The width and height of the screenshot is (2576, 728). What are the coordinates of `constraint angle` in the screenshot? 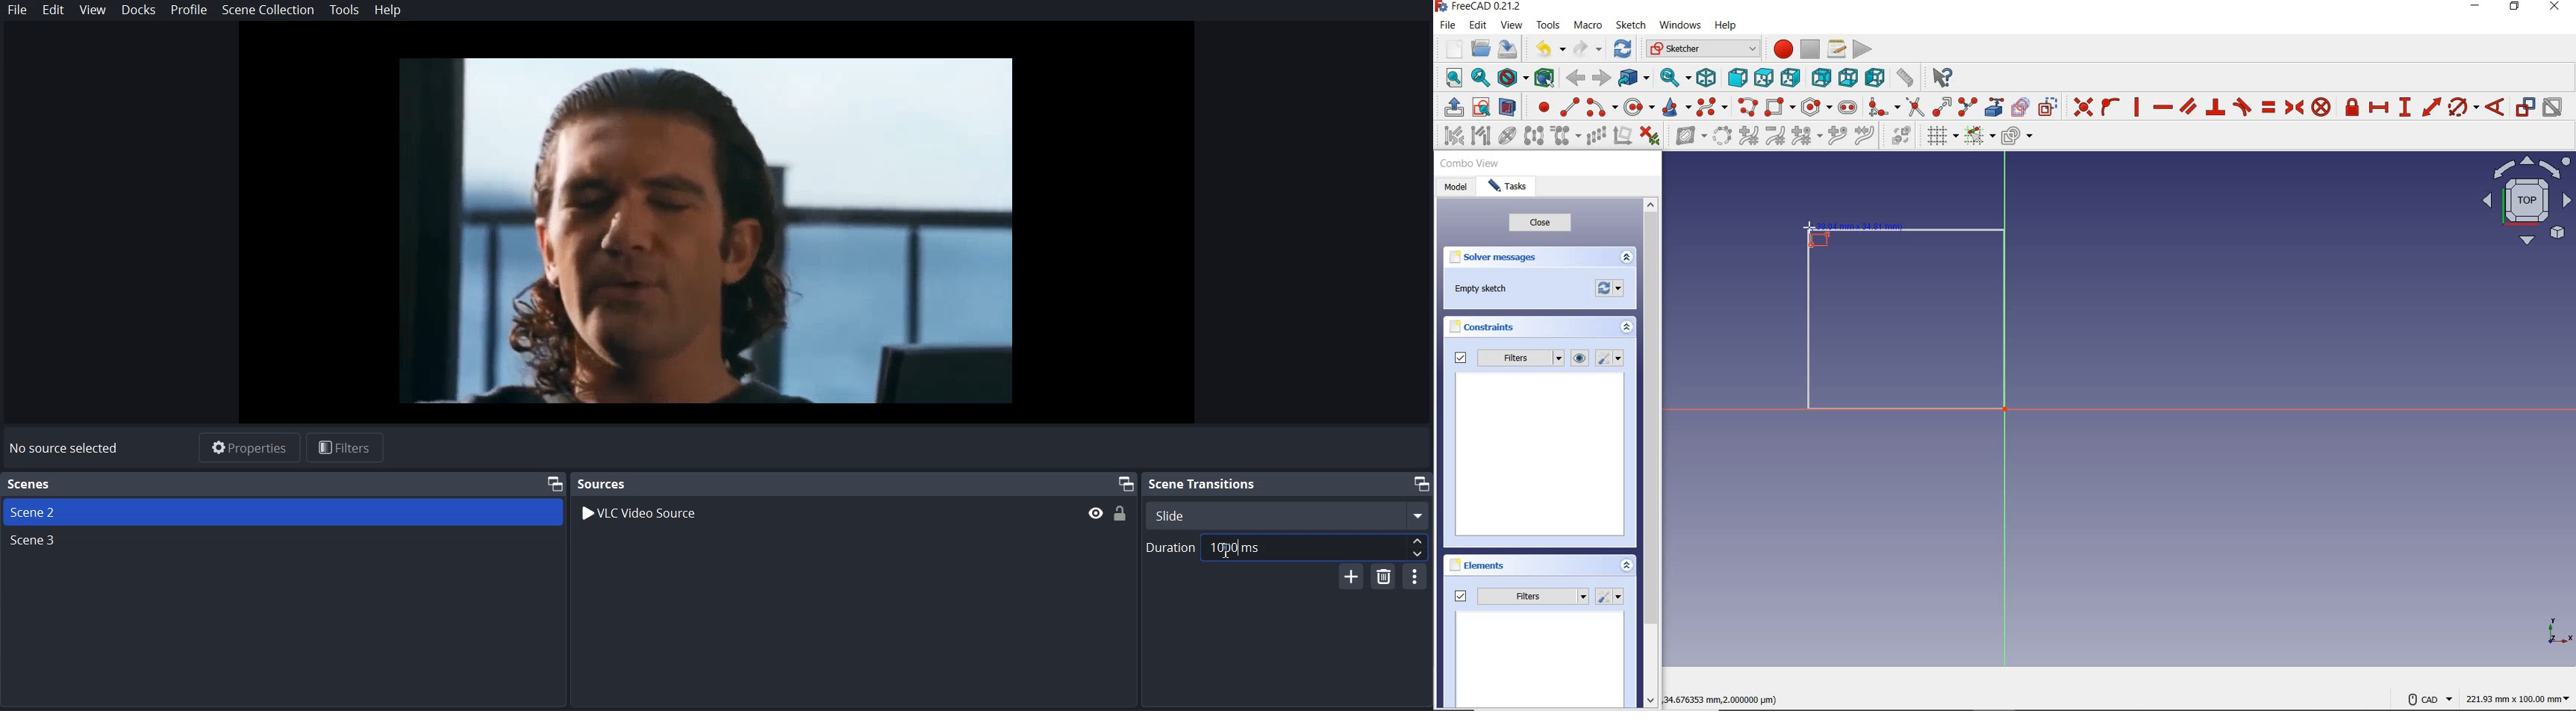 It's located at (2496, 106).